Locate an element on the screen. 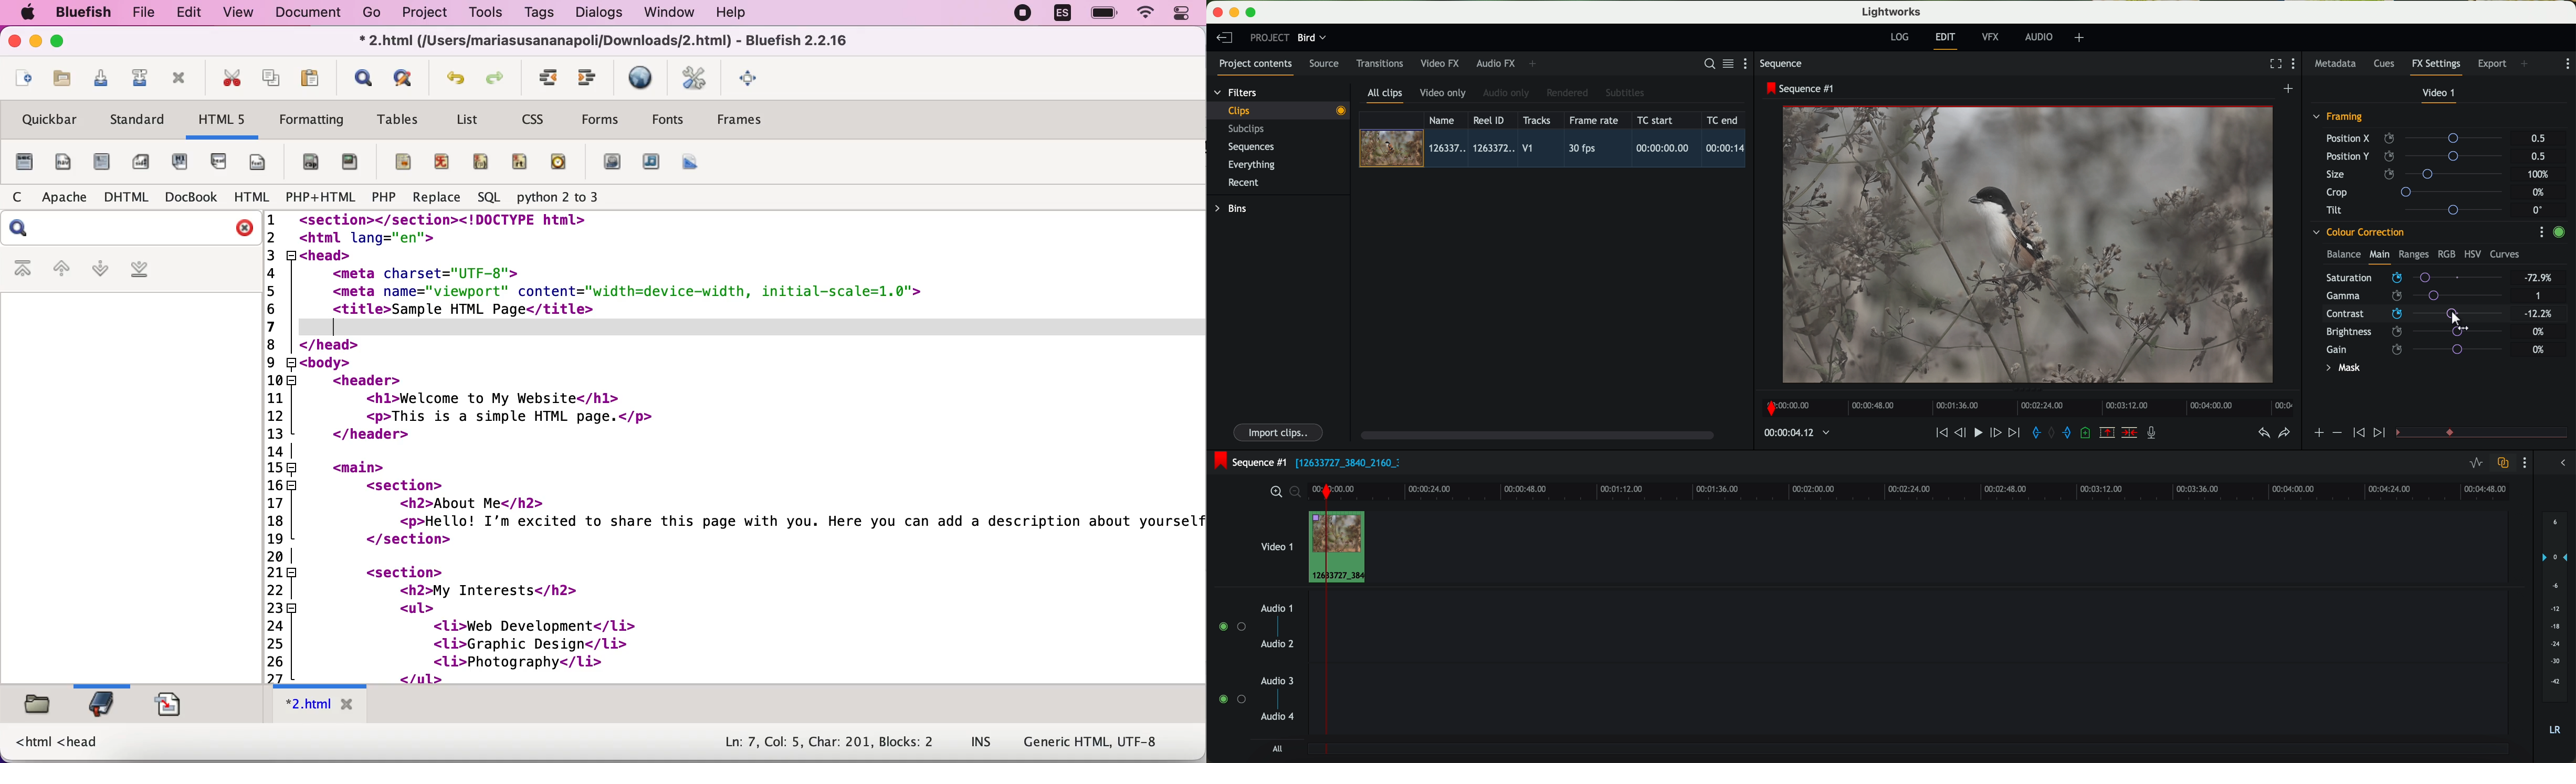 This screenshot has width=2576, height=784. toggle between list and title view is located at coordinates (1727, 63).